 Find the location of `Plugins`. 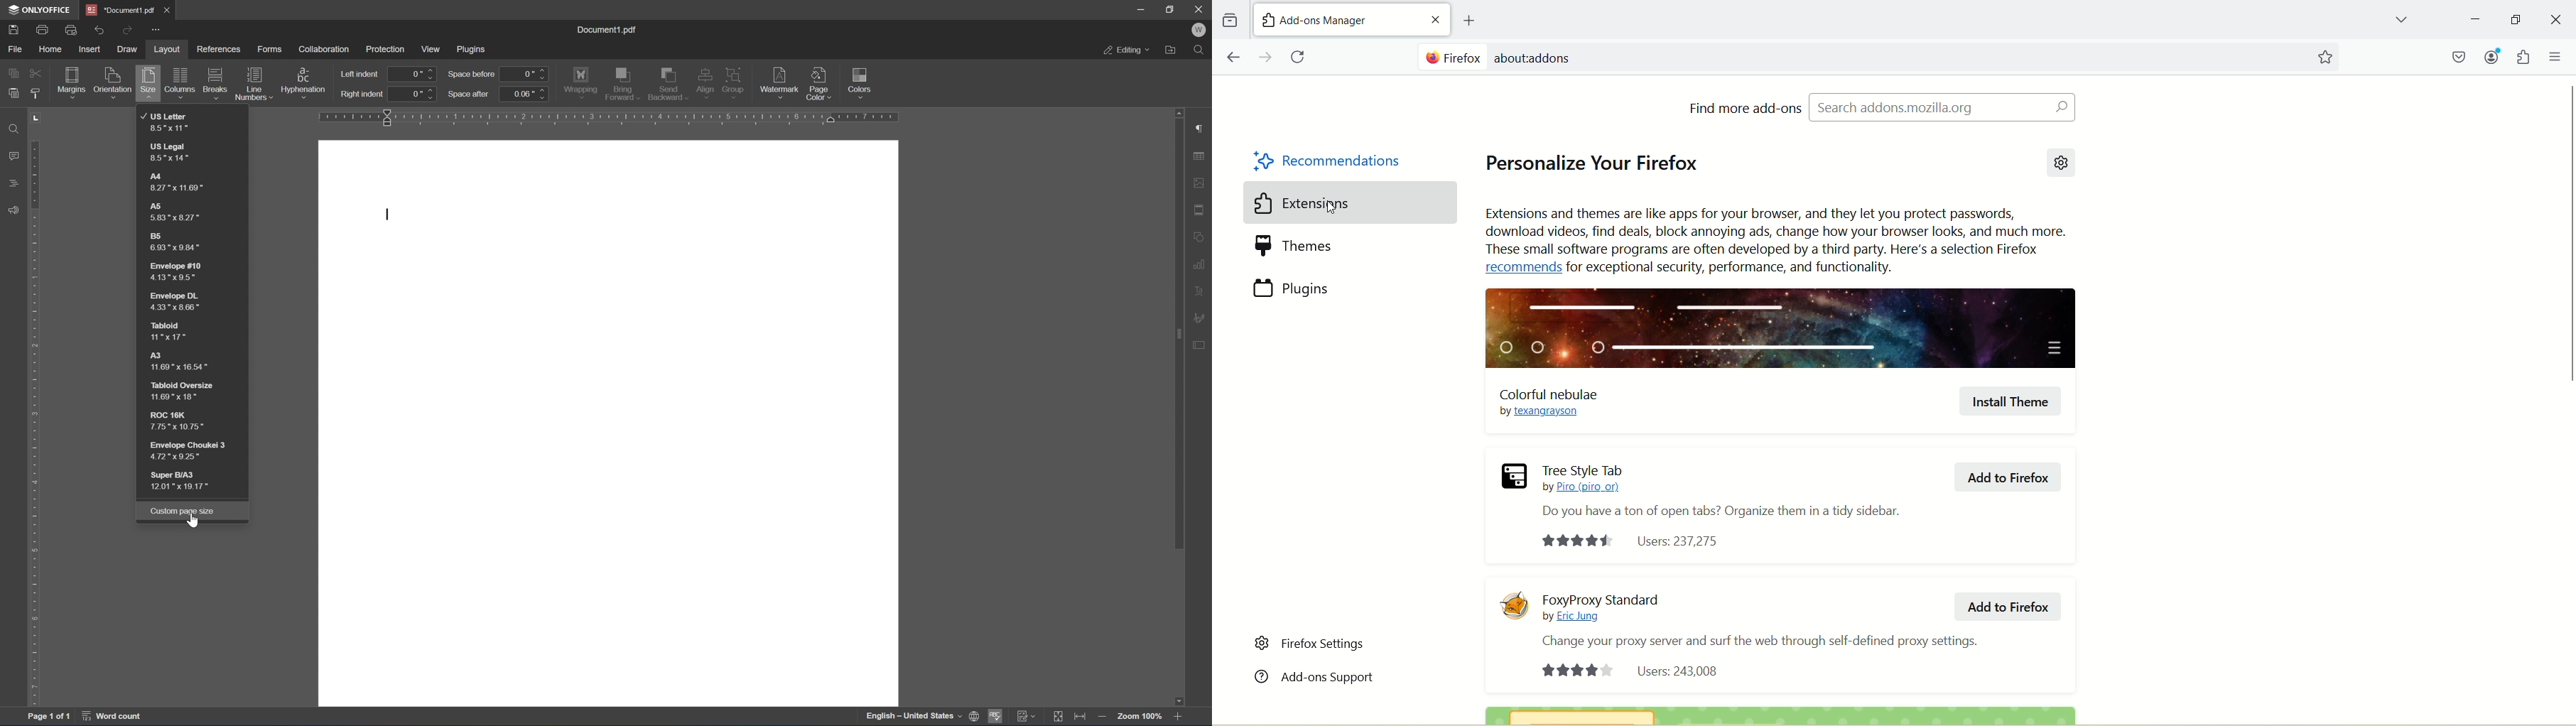

Plugins is located at coordinates (1332, 288).